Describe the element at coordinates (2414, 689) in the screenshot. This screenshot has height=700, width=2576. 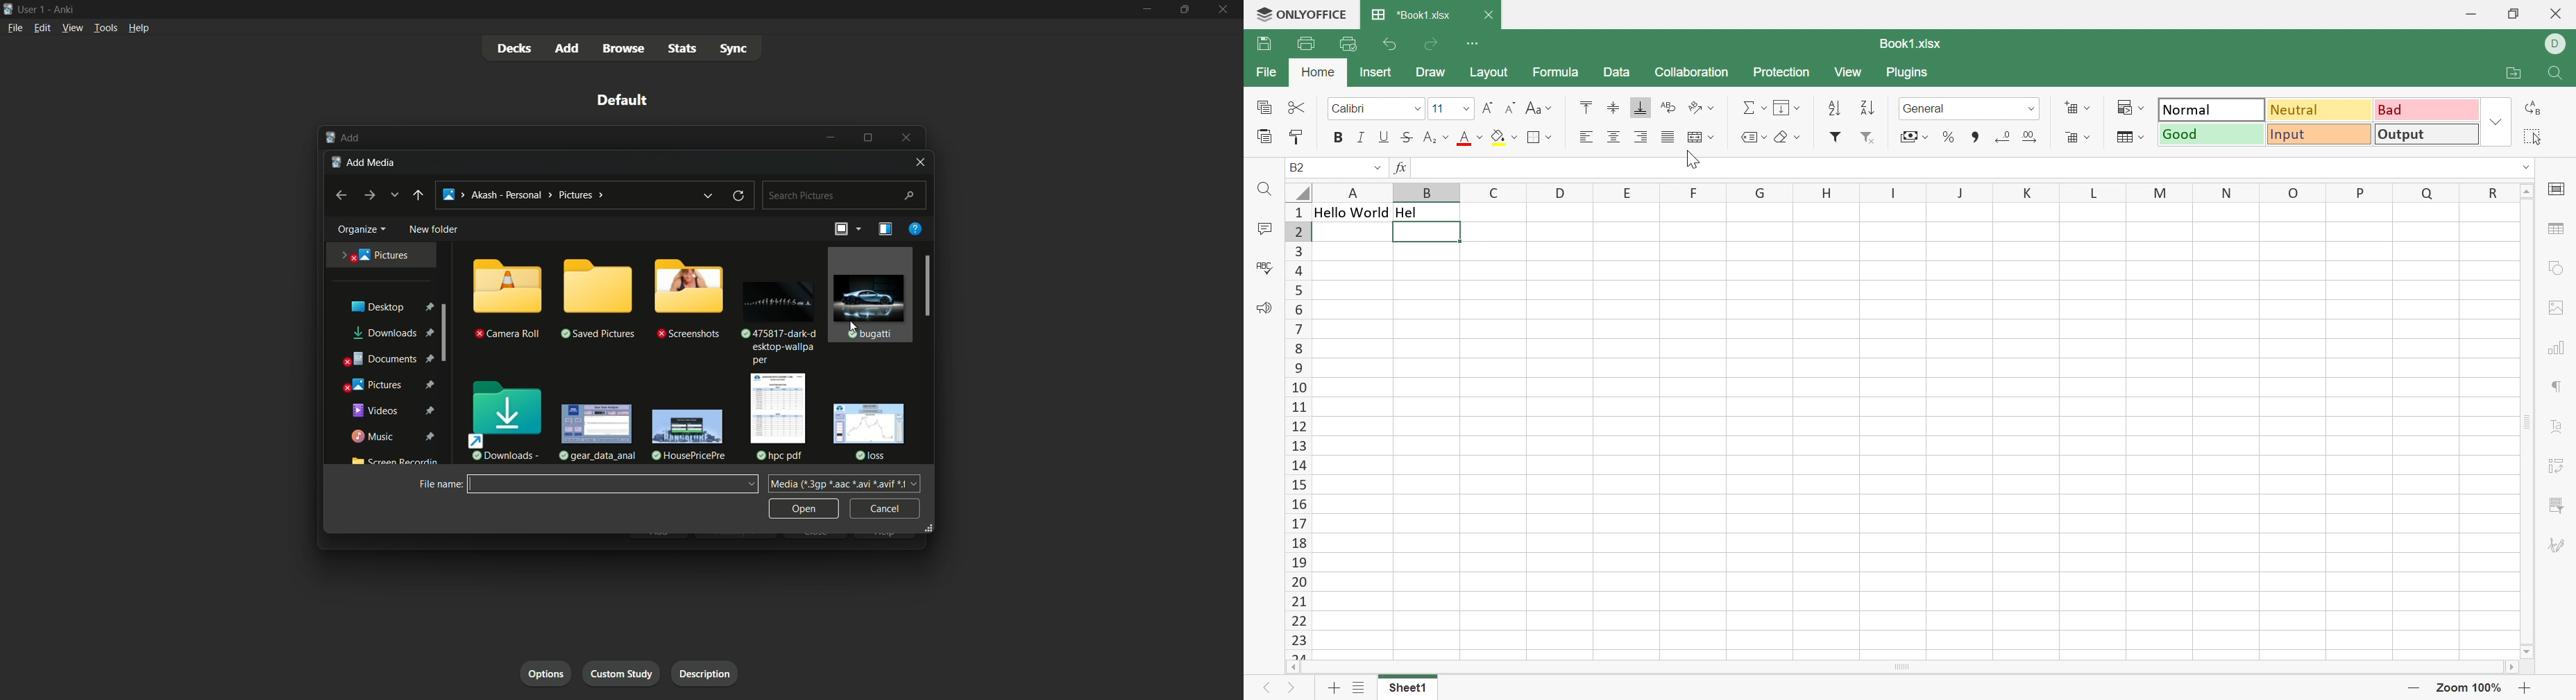
I see `Zoom out` at that location.